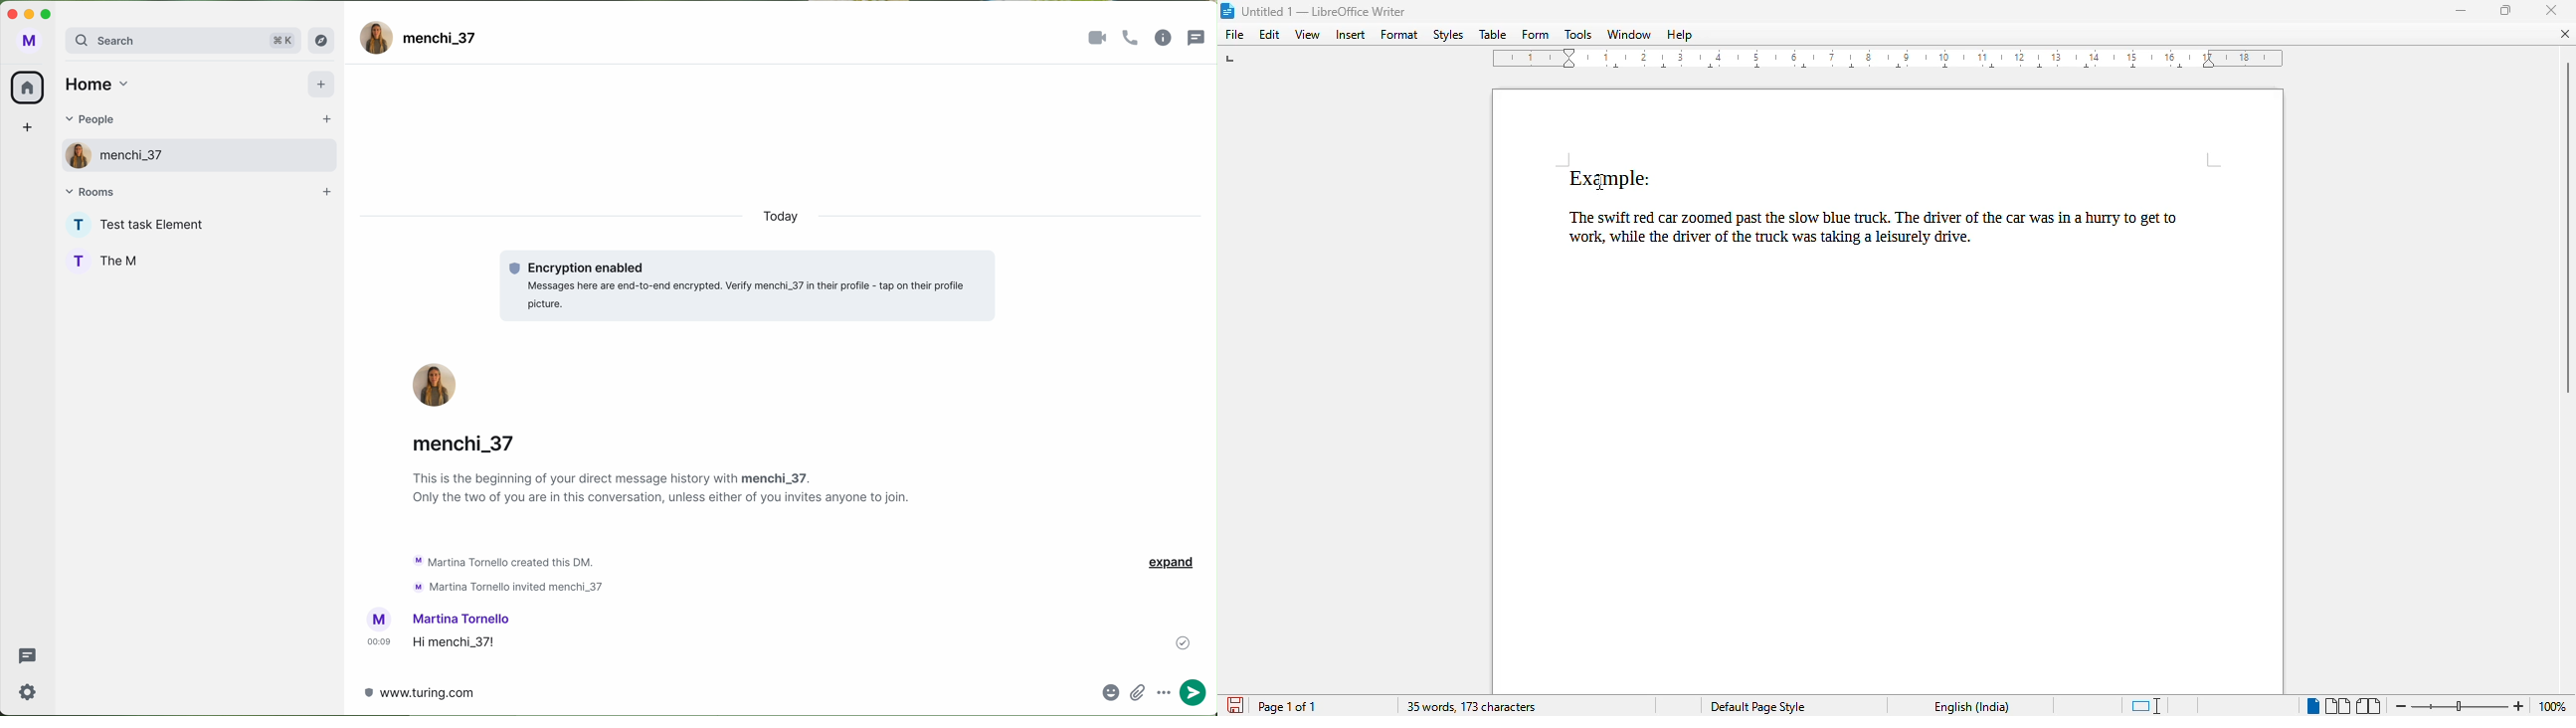 This screenshot has height=728, width=2576. I want to click on minimize, so click(31, 15).